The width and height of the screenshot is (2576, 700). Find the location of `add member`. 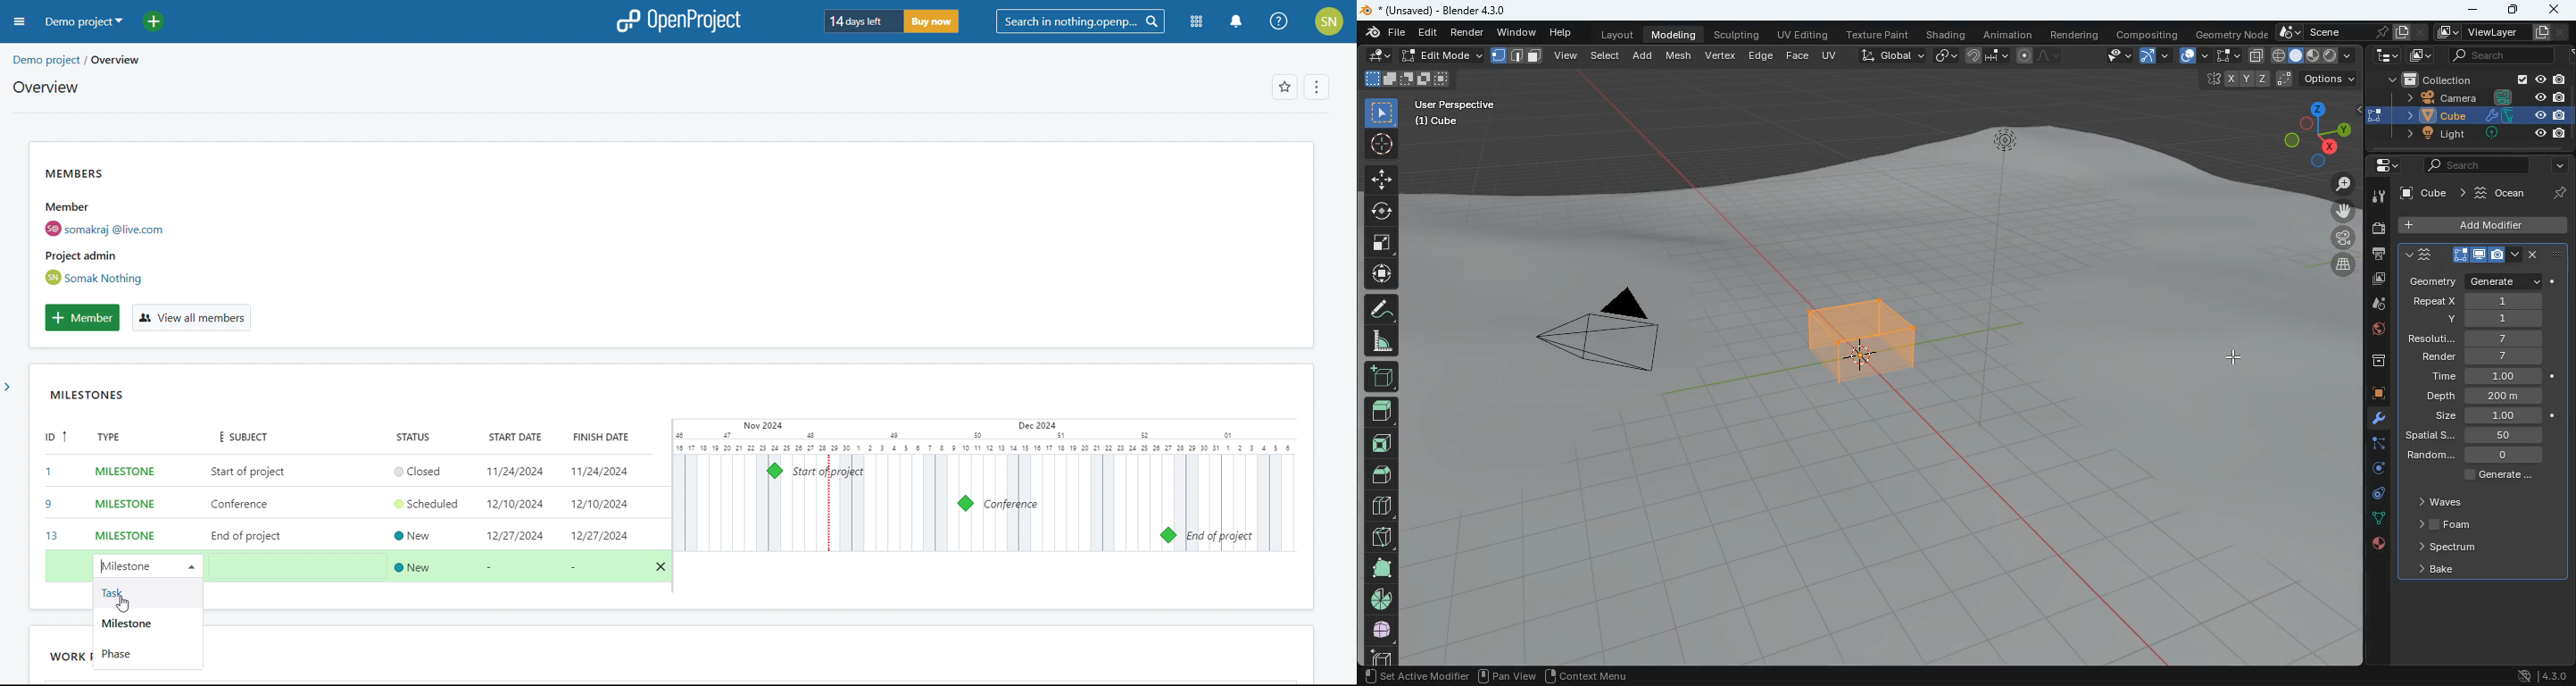

add member is located at coordinates (82, 318).